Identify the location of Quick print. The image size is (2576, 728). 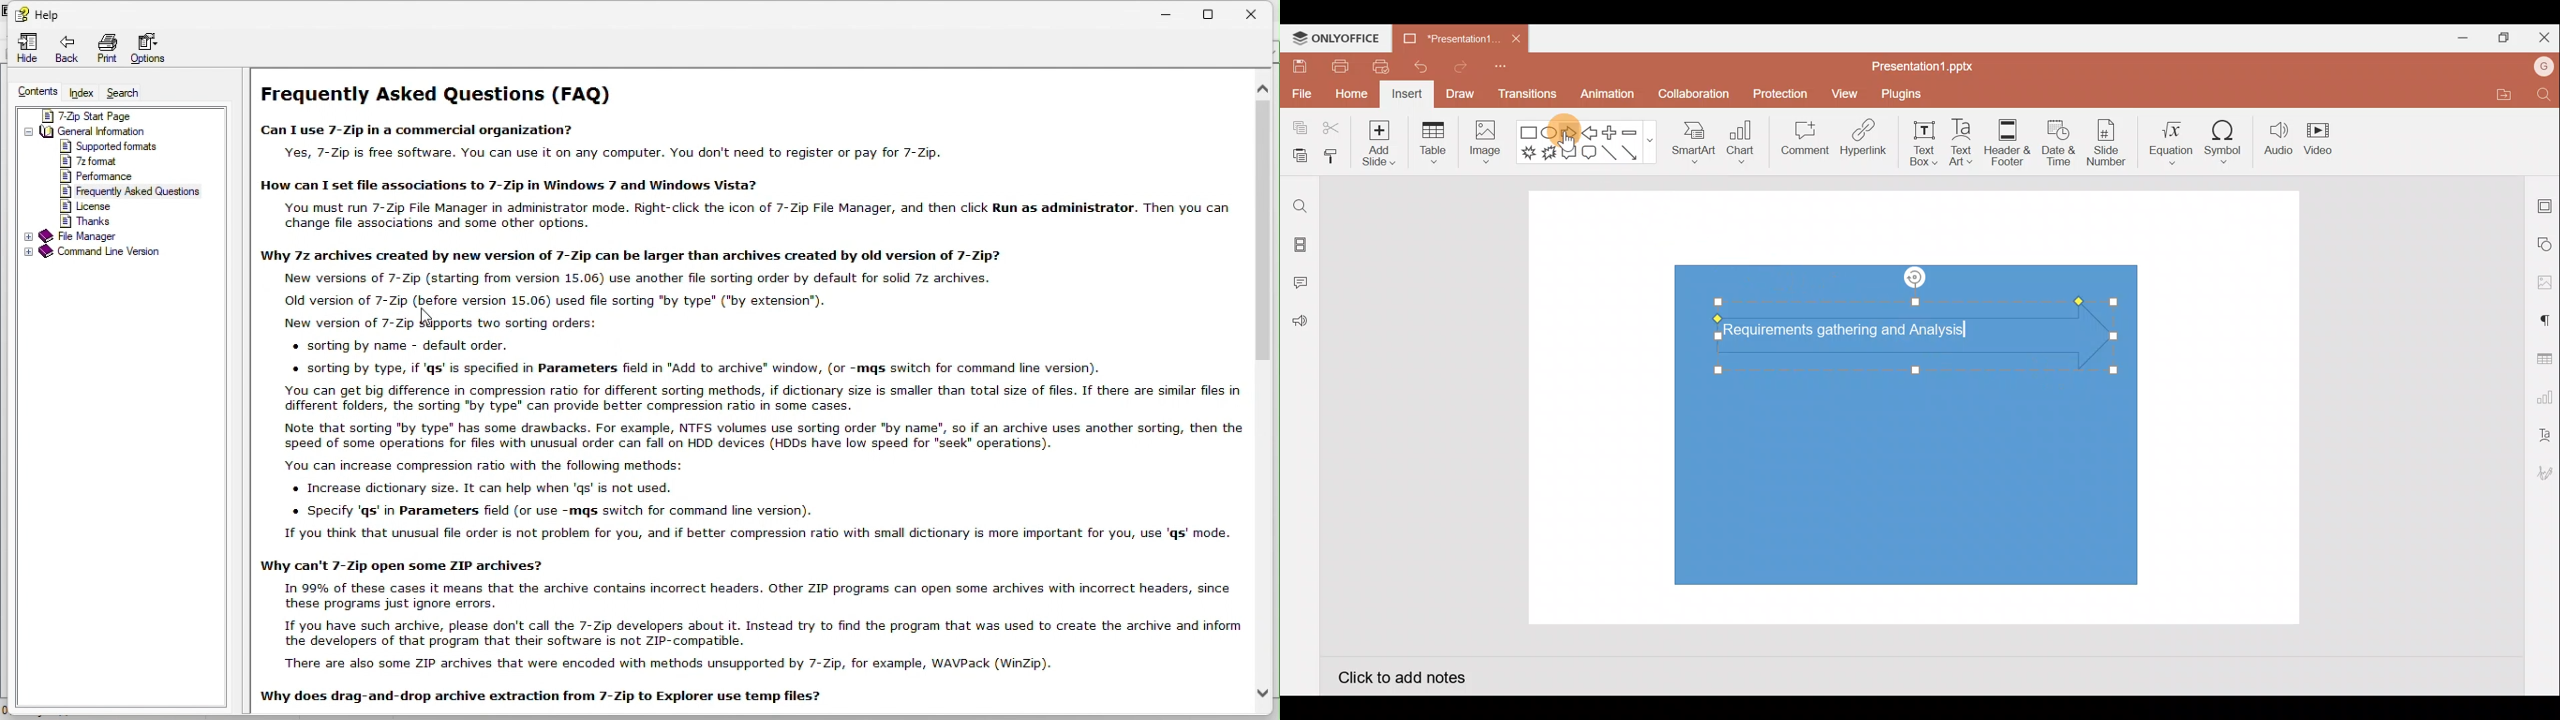
(1377, 67).